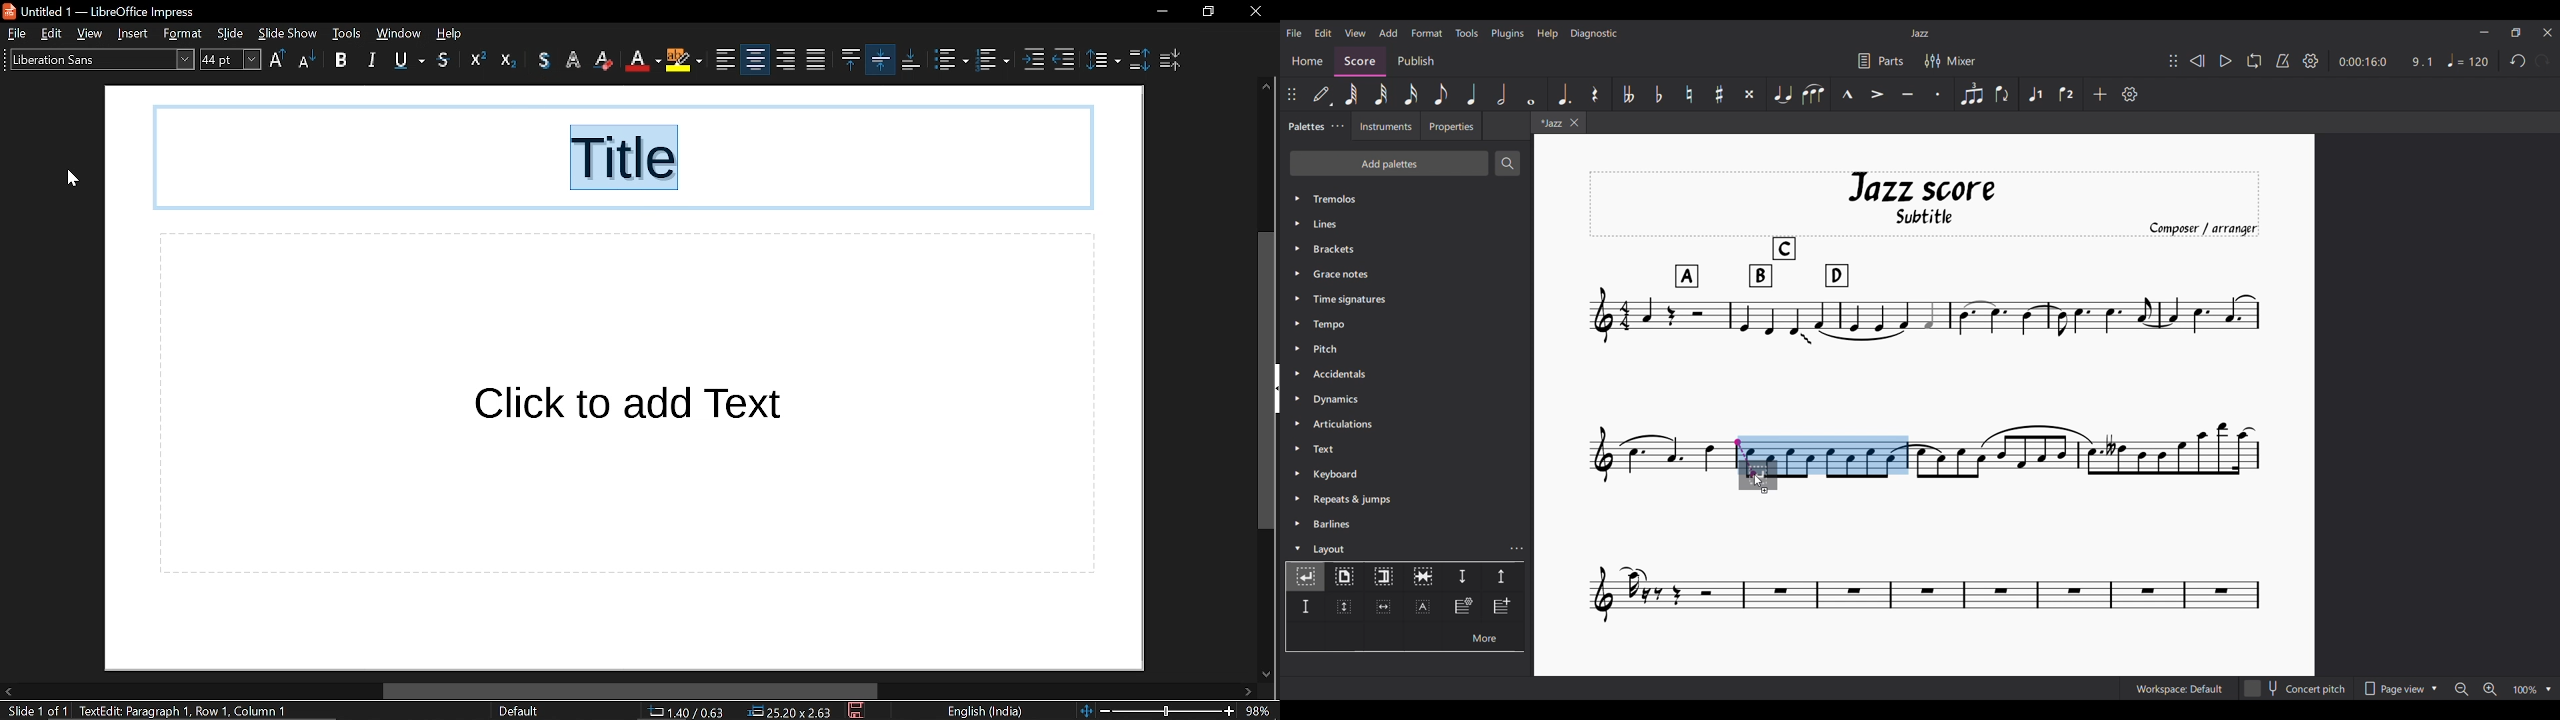 This screenshot has width=2576, height=728. I want to click on insert, so click(137, 33).